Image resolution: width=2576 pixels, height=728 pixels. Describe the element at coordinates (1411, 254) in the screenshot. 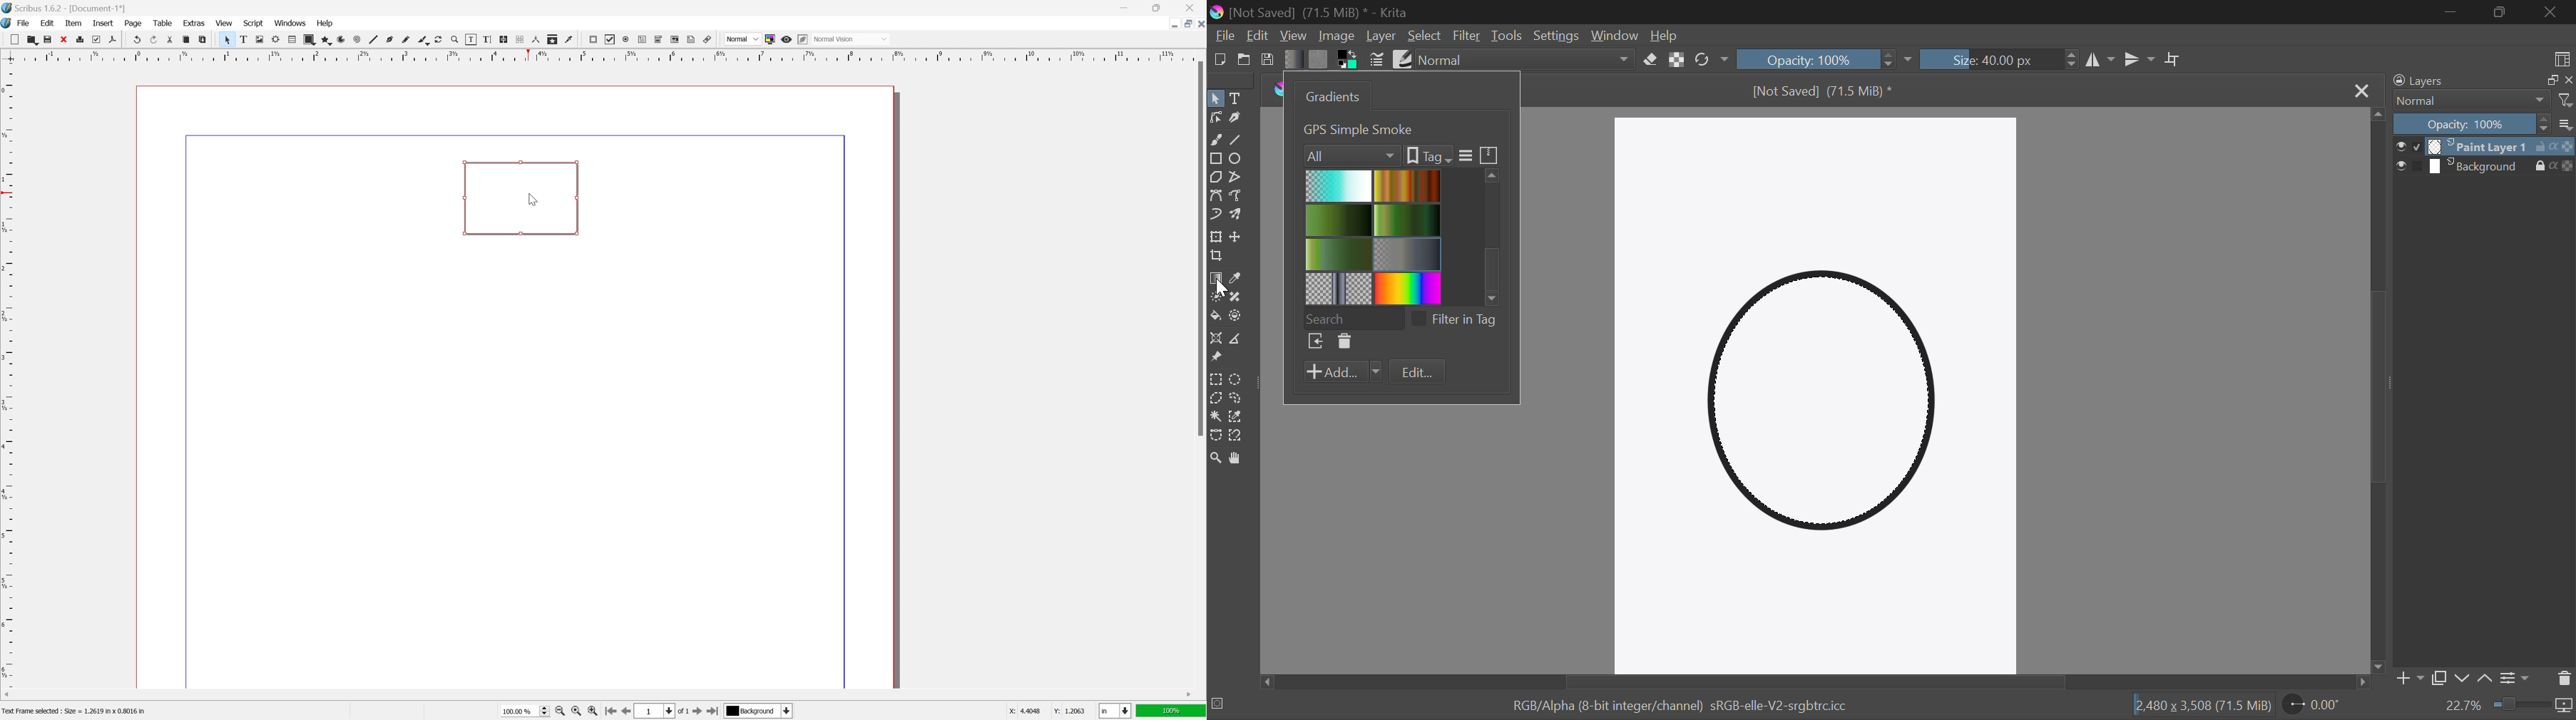

I see `Metallic Gradient` at that location.